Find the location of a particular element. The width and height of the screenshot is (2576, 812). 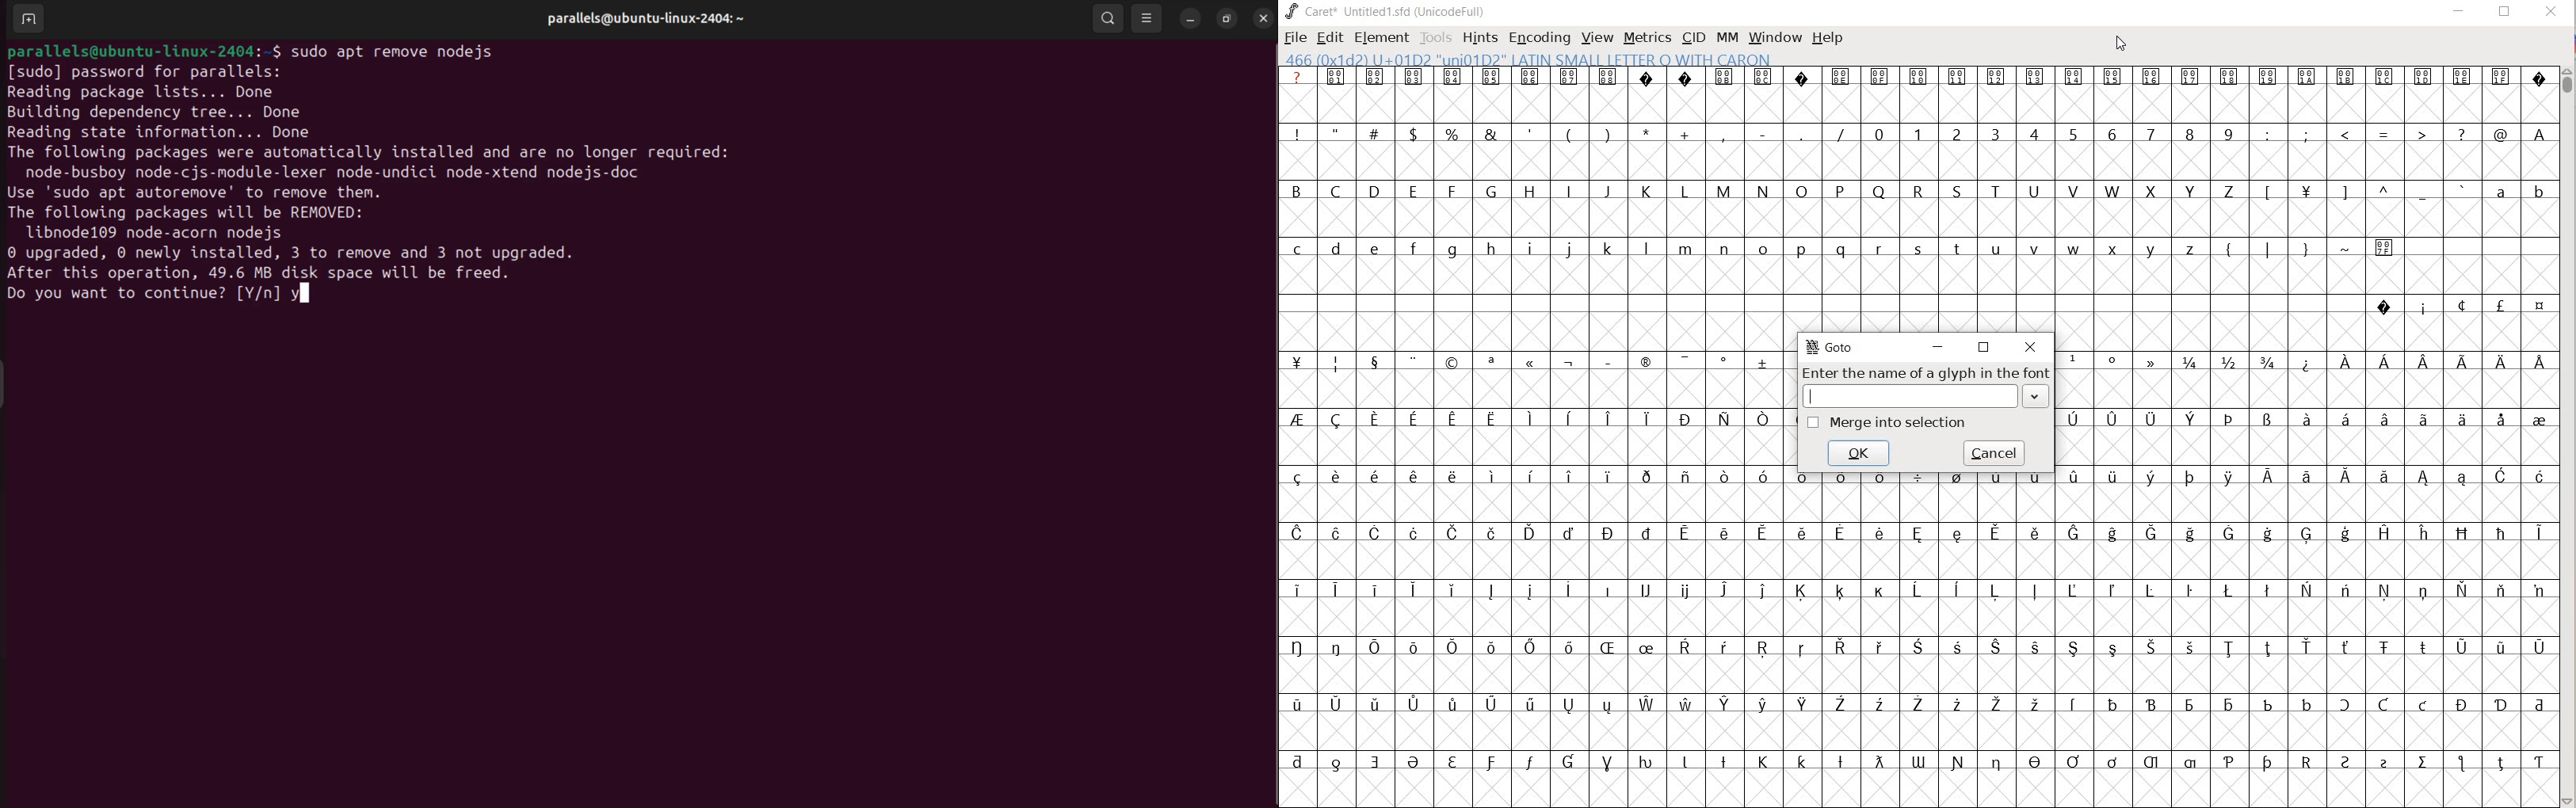

cancel is located at coordinates (1993, 456).